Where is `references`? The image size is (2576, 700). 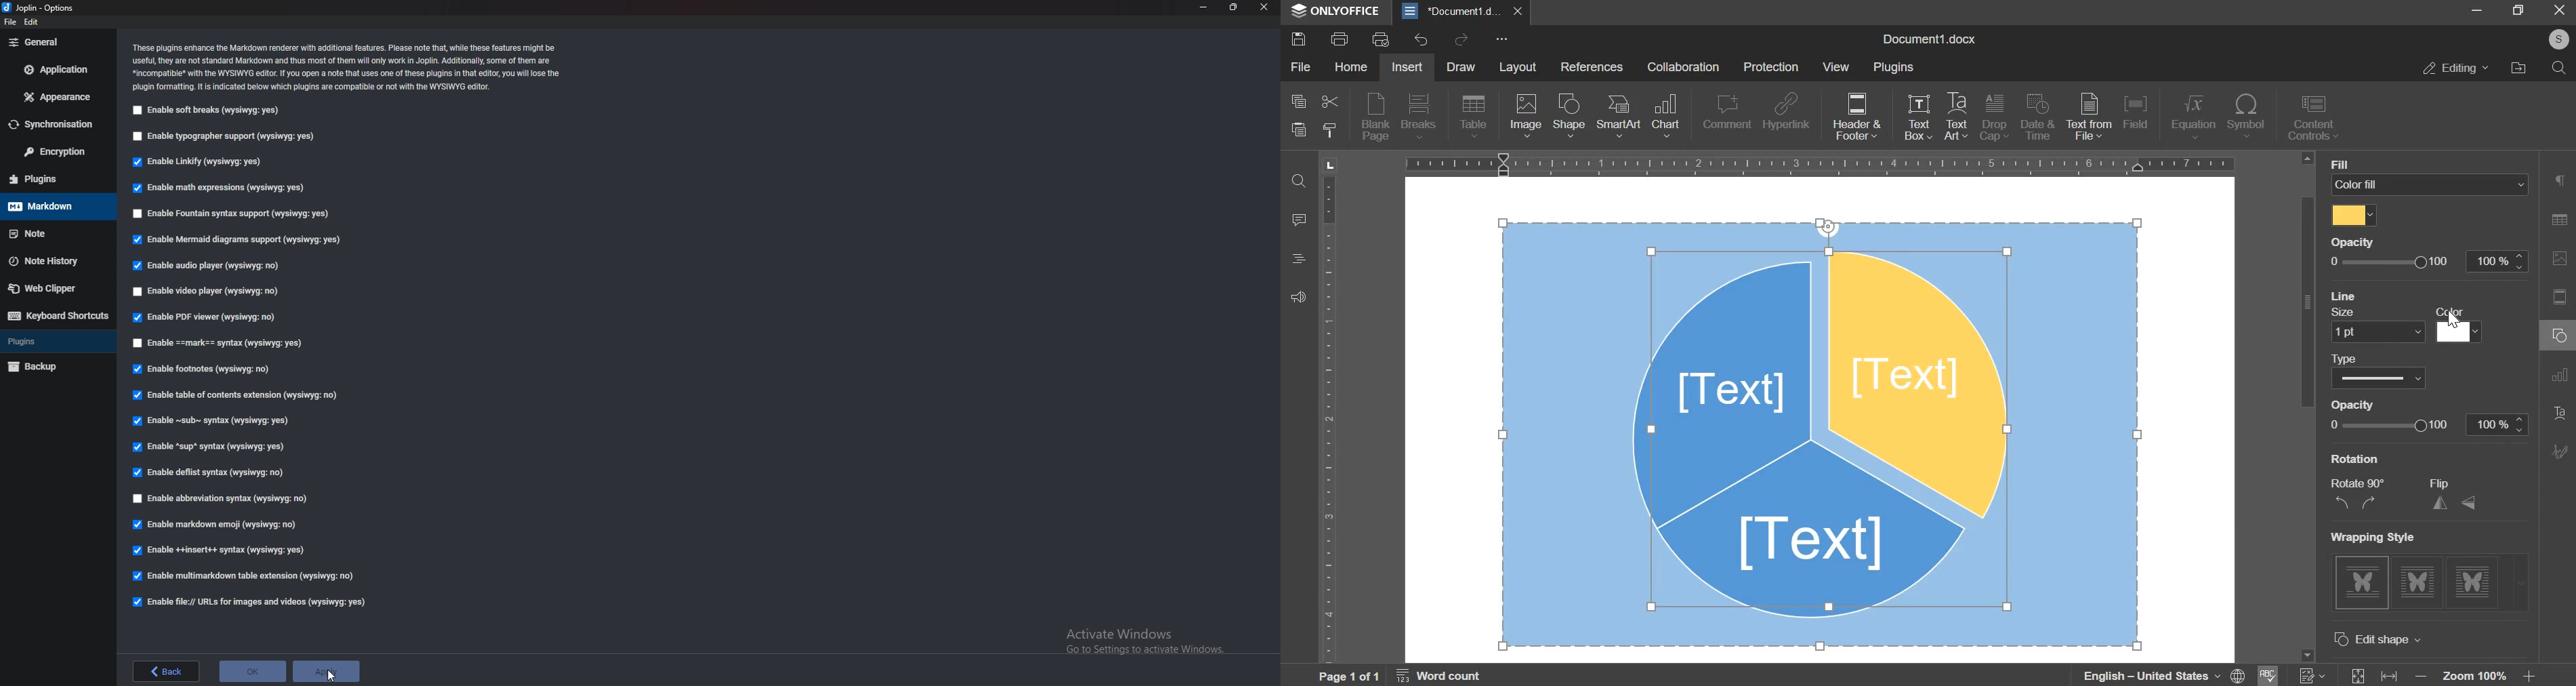
references is located at coordinates (1595, 68).